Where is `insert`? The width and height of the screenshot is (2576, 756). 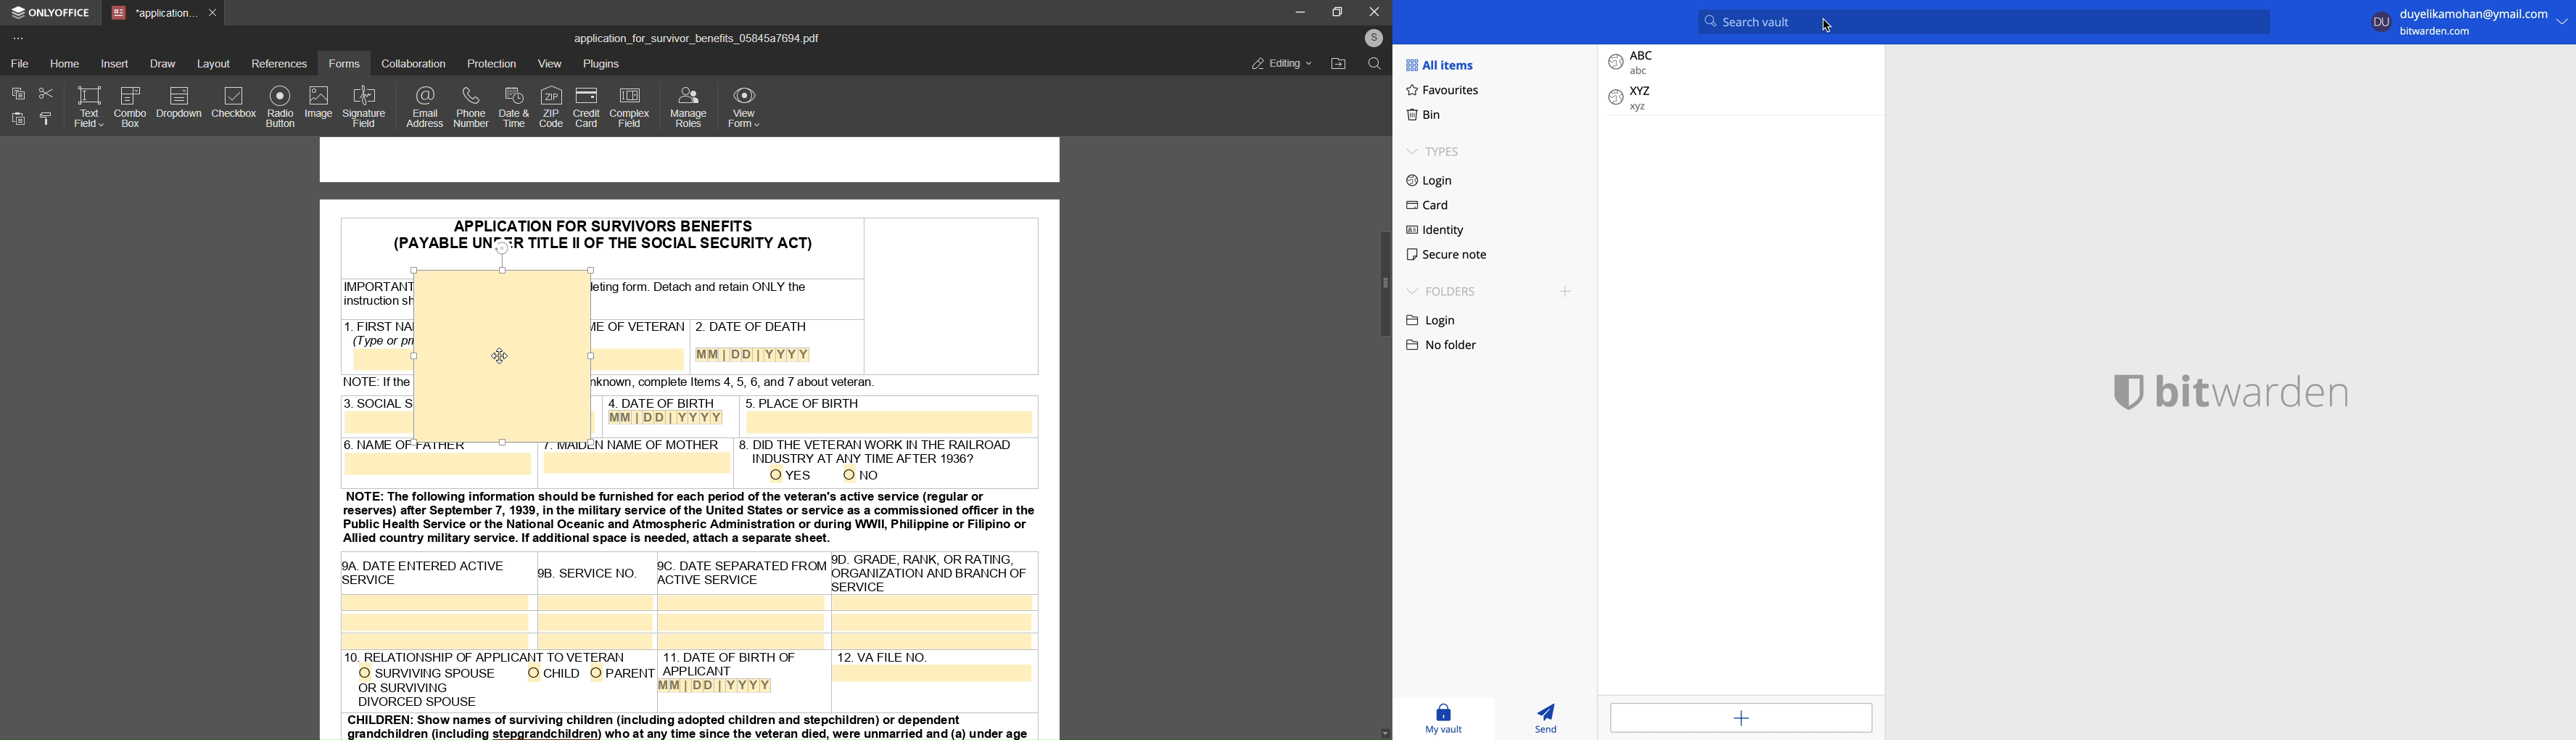
insert is located at coordinates (116, 65).